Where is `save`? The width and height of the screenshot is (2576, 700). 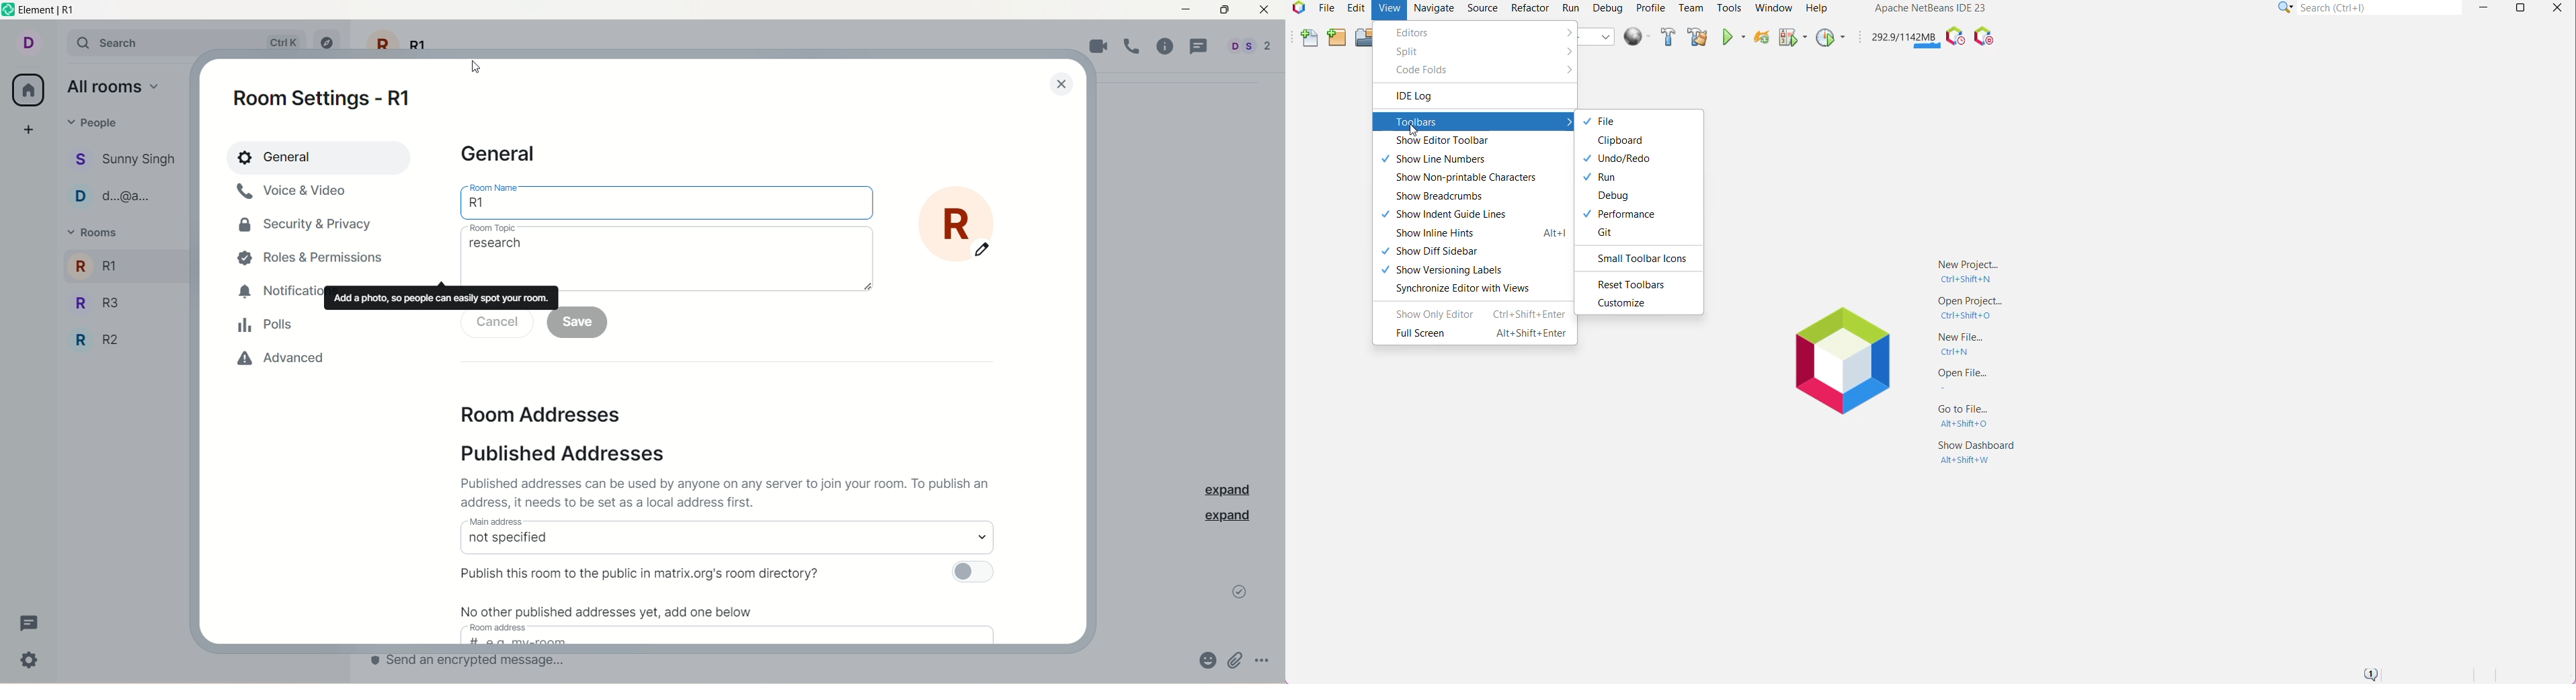
save is located at coordinates (581, 322).